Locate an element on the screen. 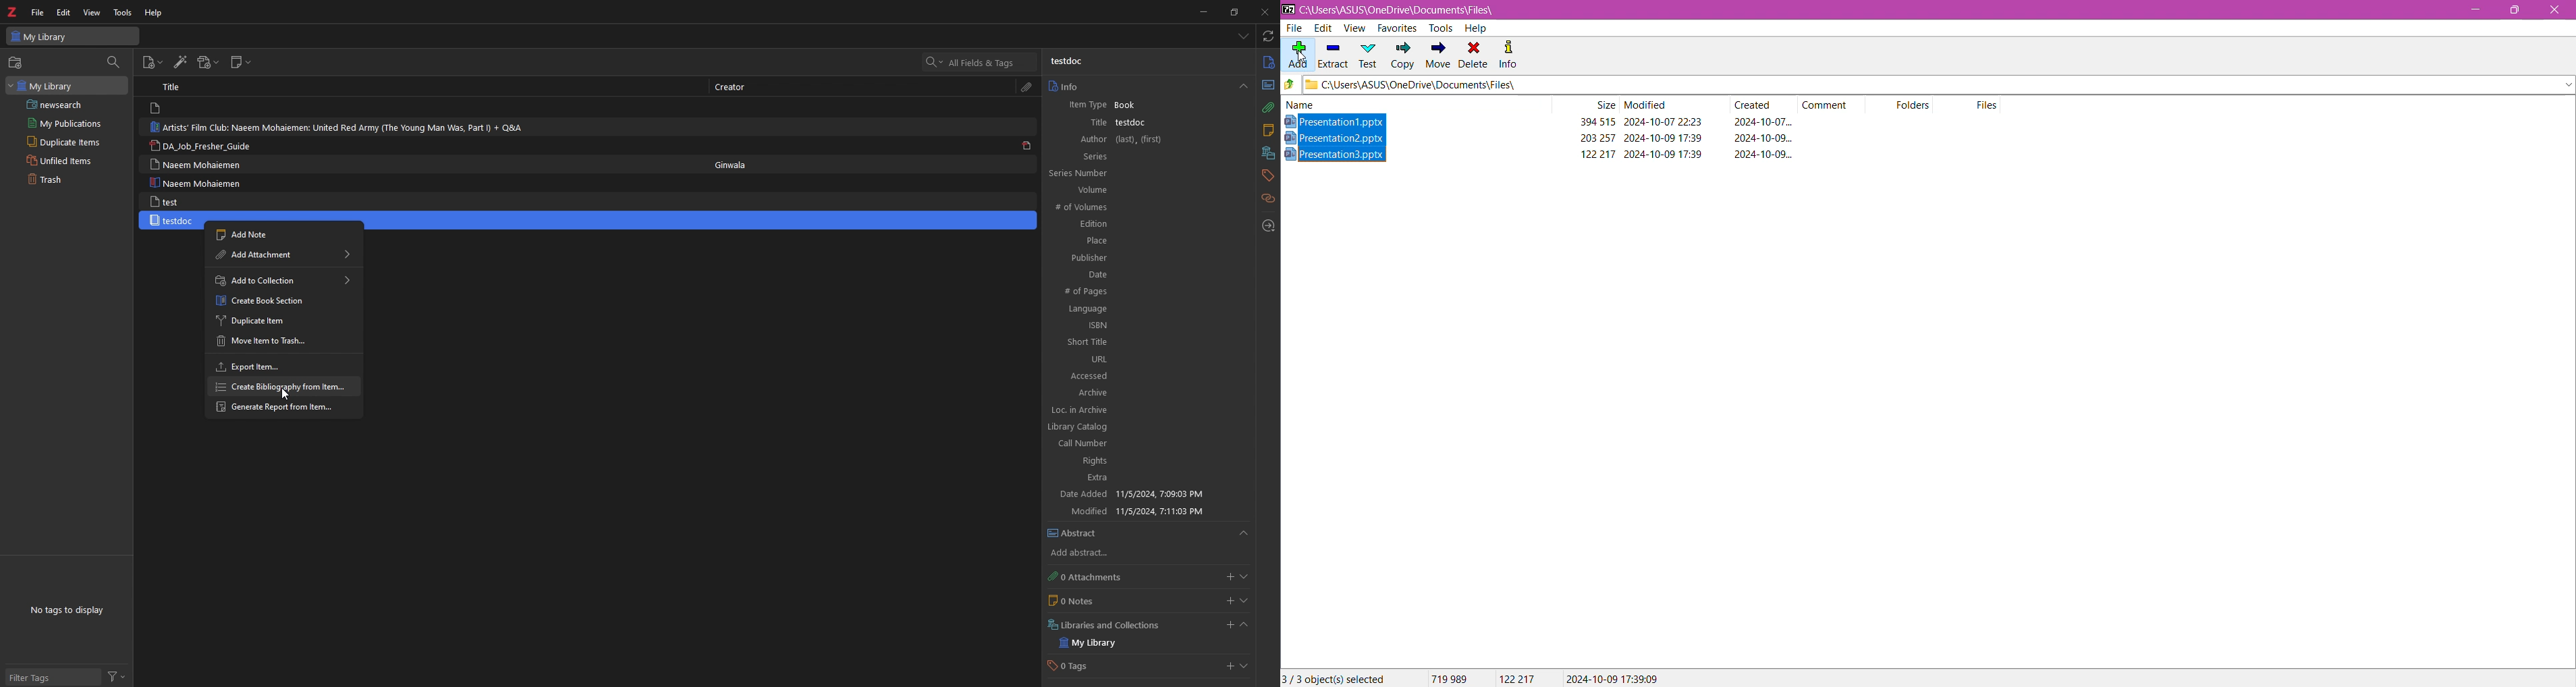  filter tags is located at coordinates (51, 678).